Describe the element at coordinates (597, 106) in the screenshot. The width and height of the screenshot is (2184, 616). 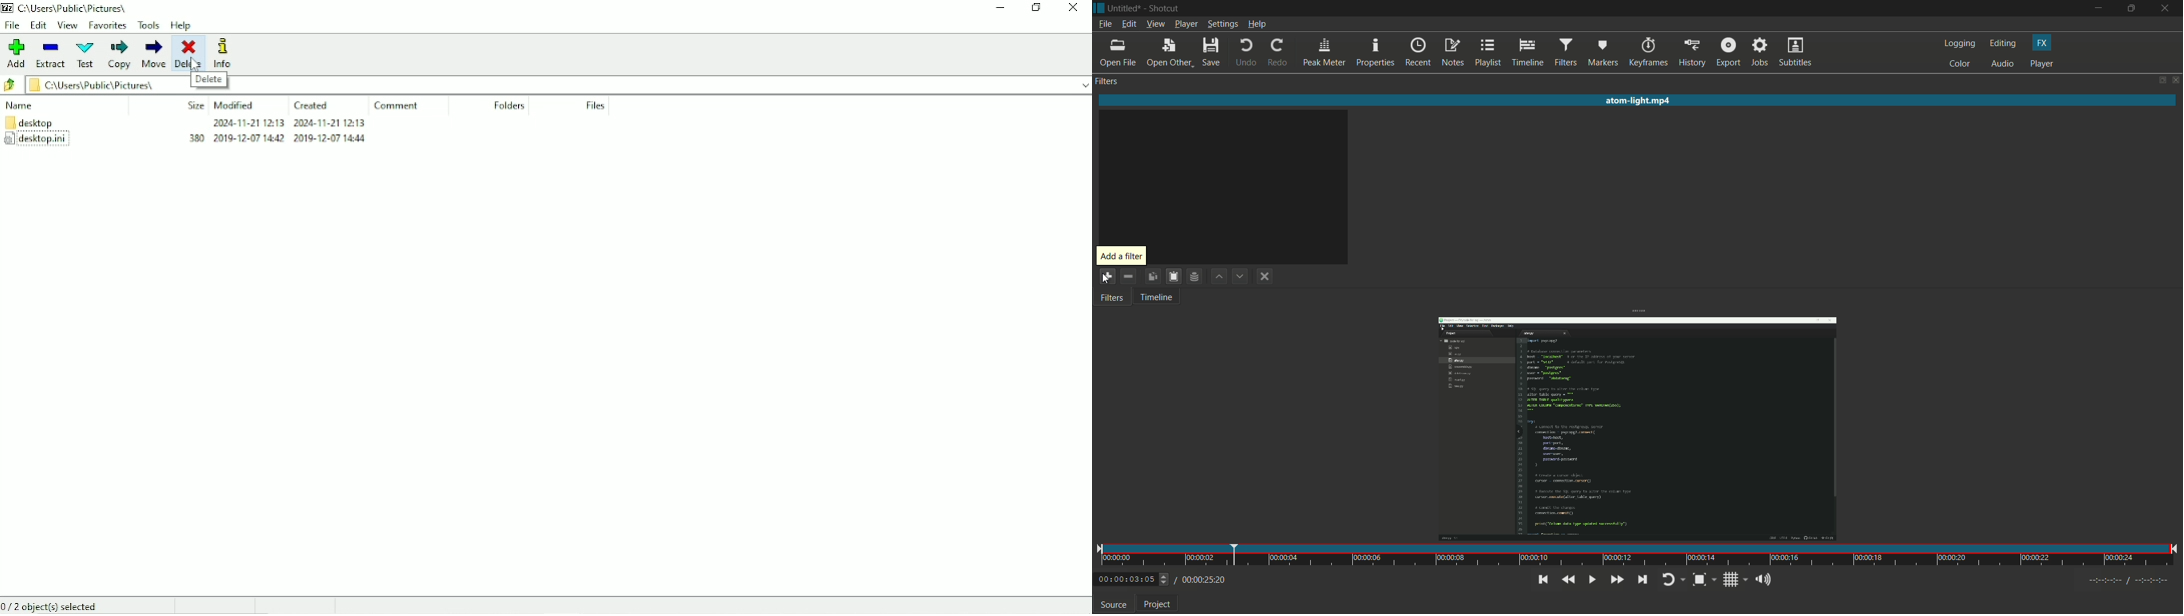
I see `Files` at that location.